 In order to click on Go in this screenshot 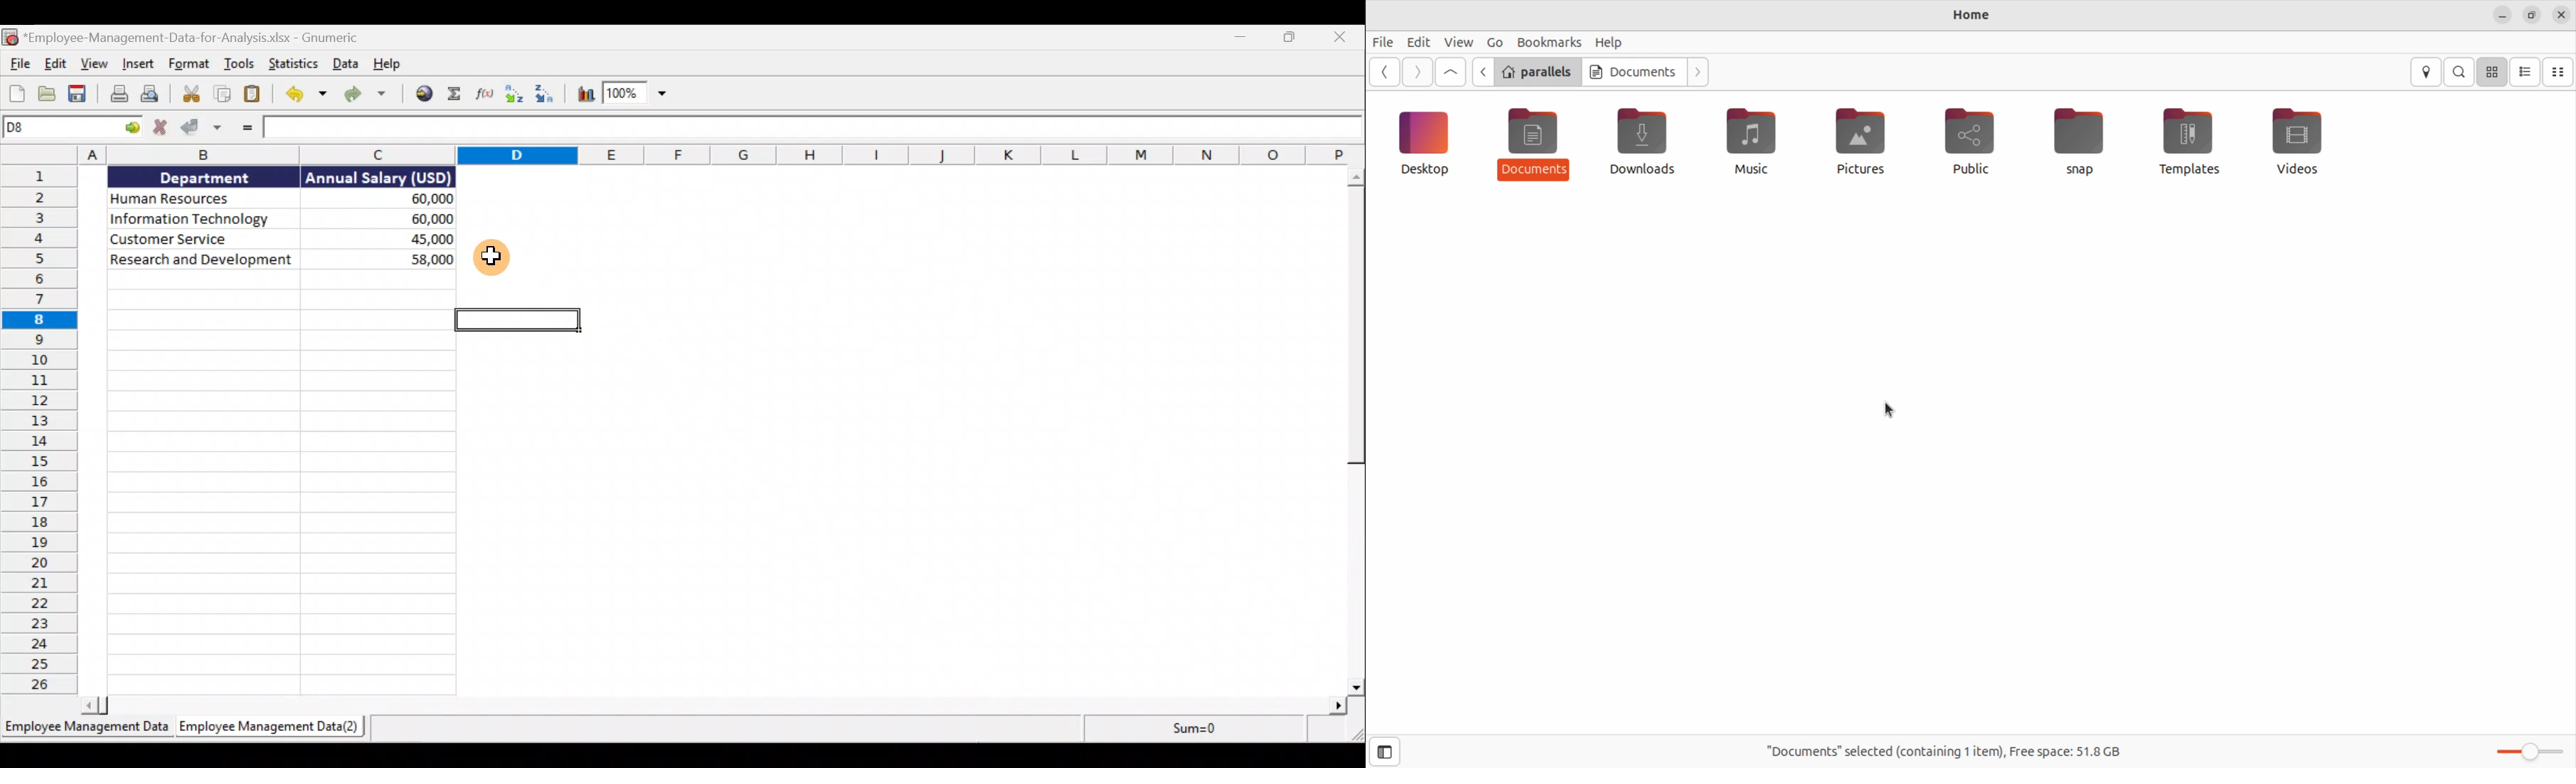, I will do `click(1492, 42)`.